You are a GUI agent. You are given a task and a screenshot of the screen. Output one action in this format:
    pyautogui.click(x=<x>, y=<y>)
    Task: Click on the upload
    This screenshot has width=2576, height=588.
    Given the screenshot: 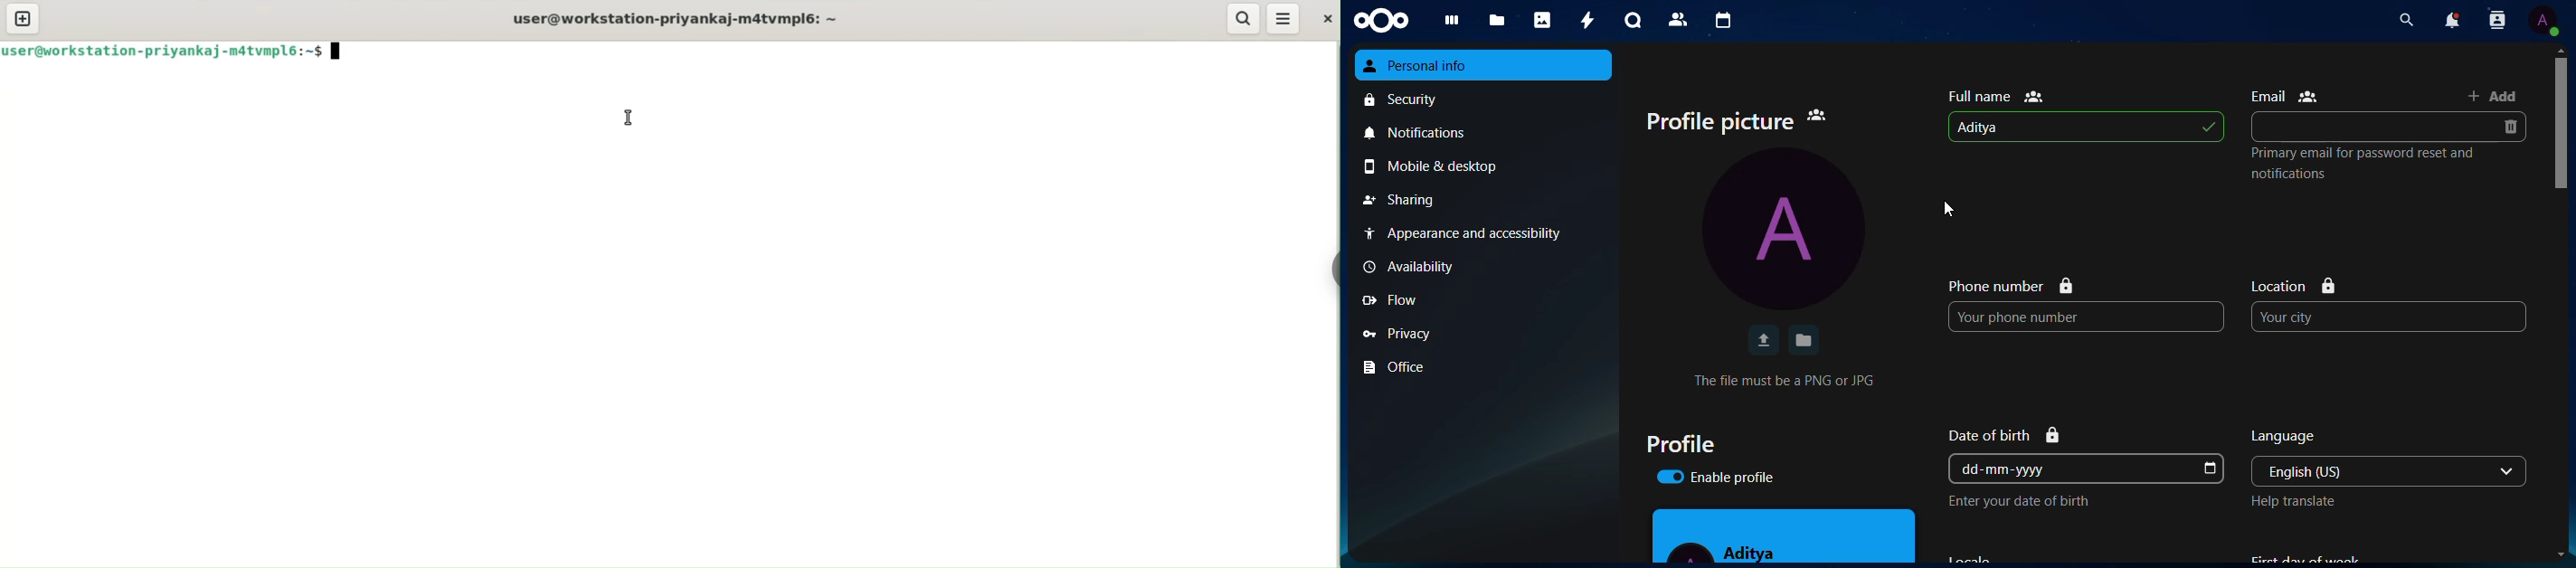 What is the action you would take?
    pyautogui.click(x=1762, y=340)
    